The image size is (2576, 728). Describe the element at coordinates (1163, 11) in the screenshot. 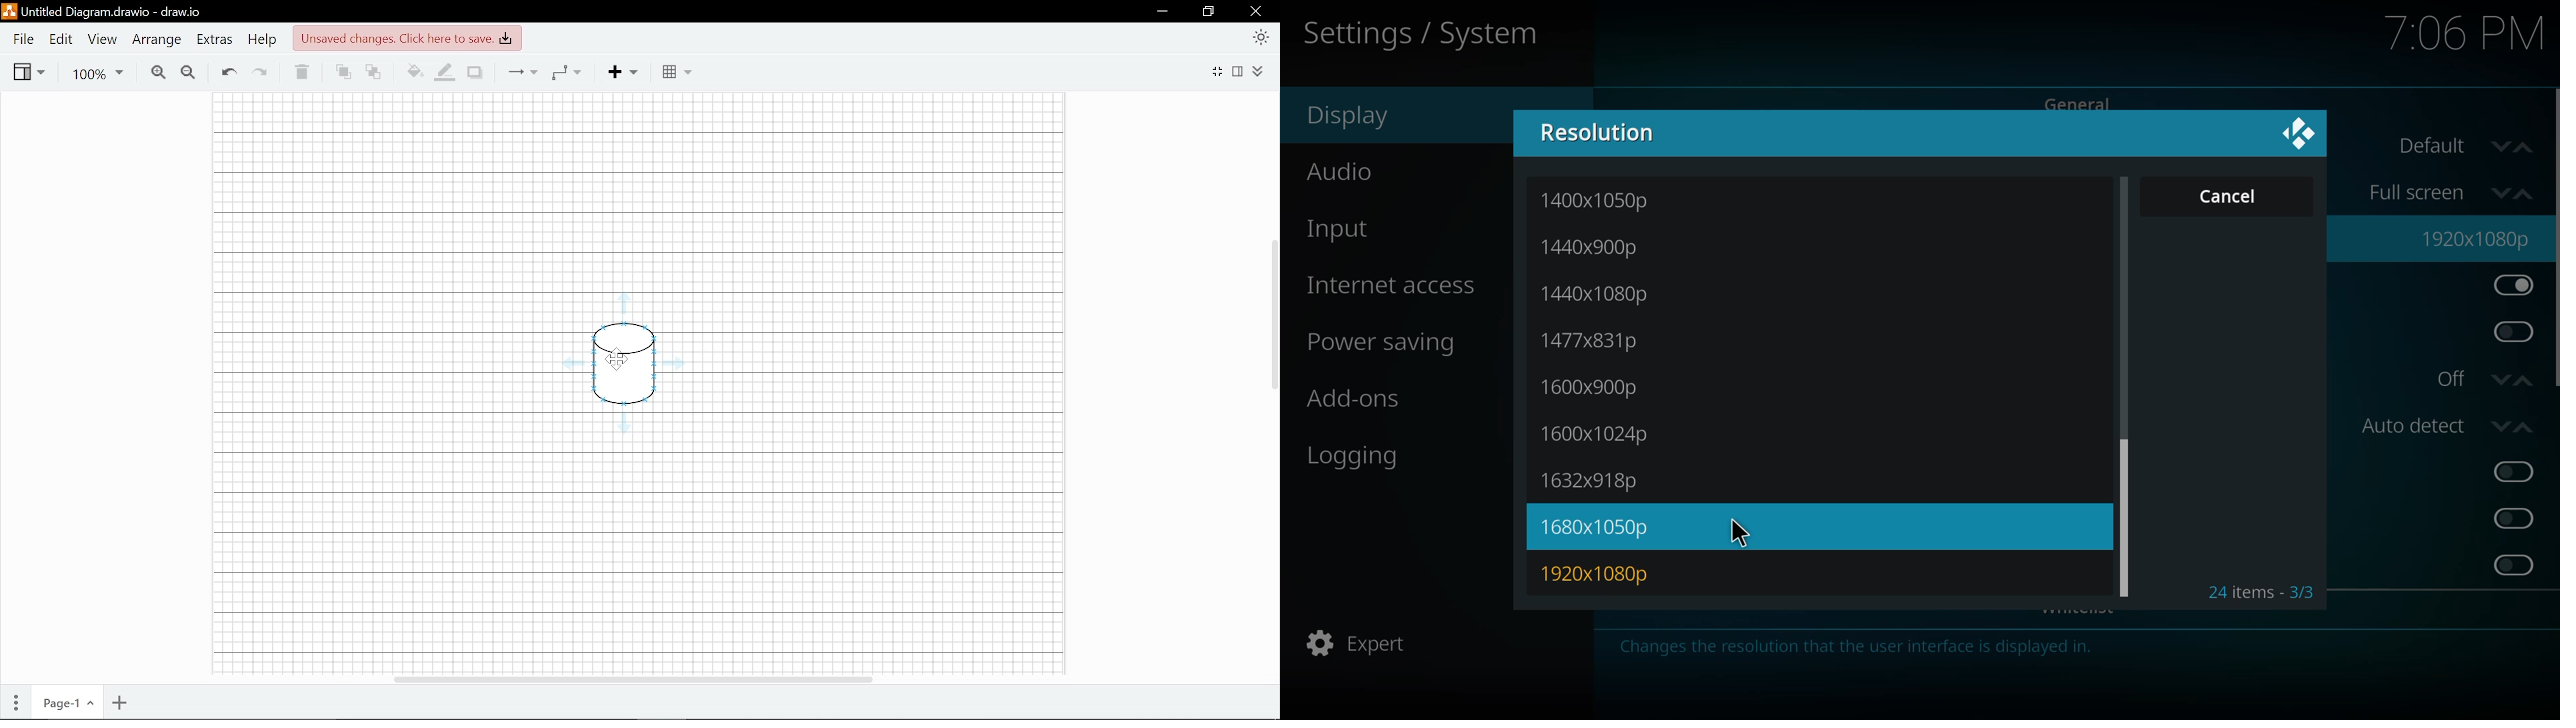

I see `Minimize` at that location.